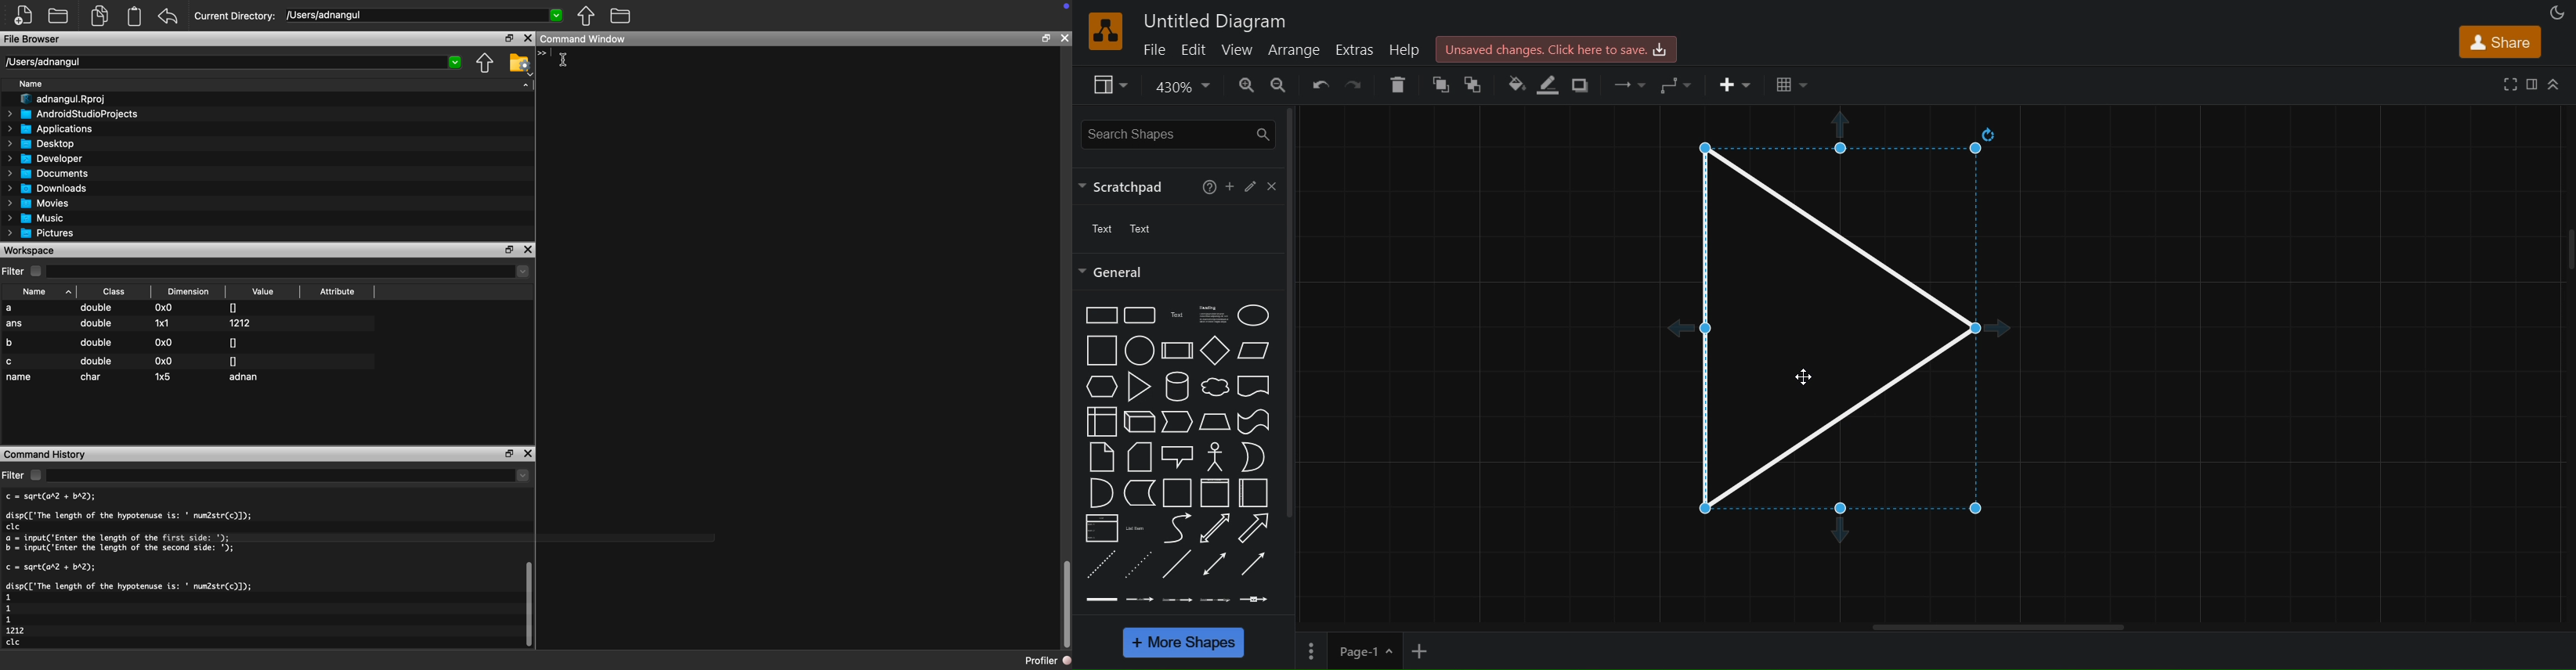  Describe the element at coordinates (2554, 84) in the screenshot. I see `Collapse/Expand` at that location.